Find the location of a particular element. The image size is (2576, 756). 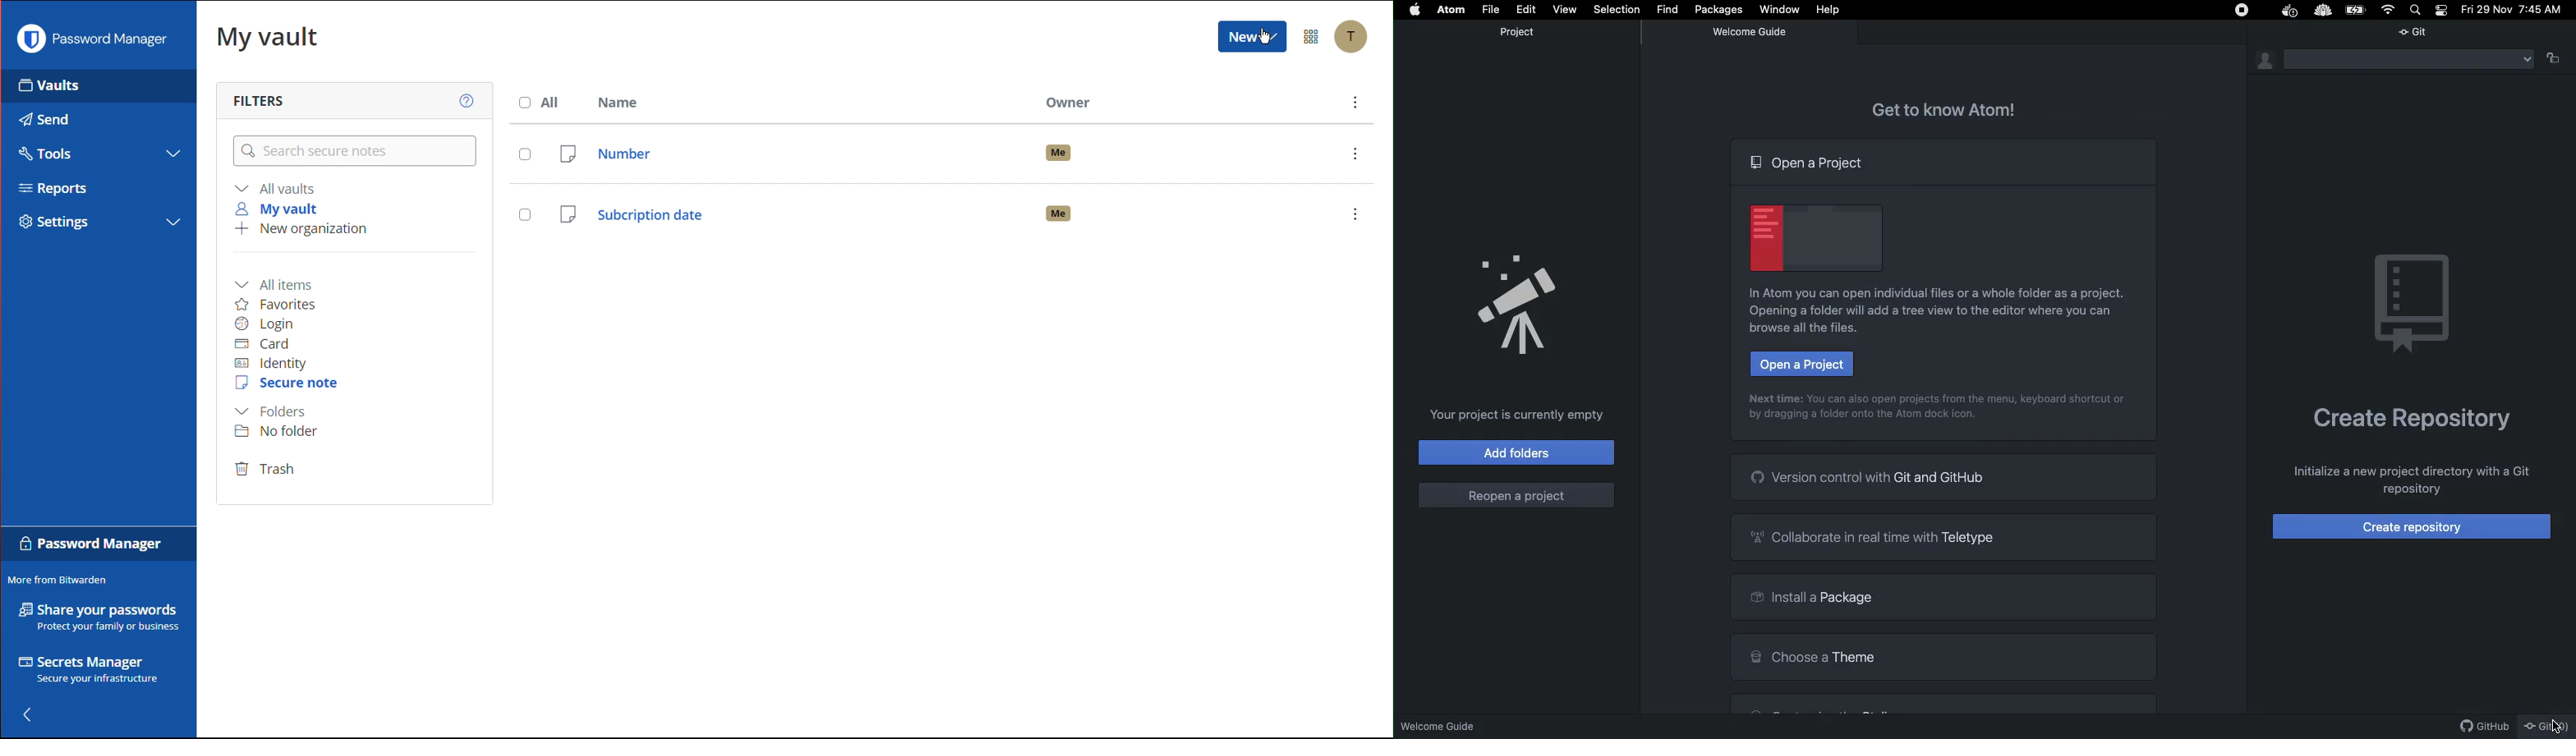

All items is located at coordinates (281, 282).